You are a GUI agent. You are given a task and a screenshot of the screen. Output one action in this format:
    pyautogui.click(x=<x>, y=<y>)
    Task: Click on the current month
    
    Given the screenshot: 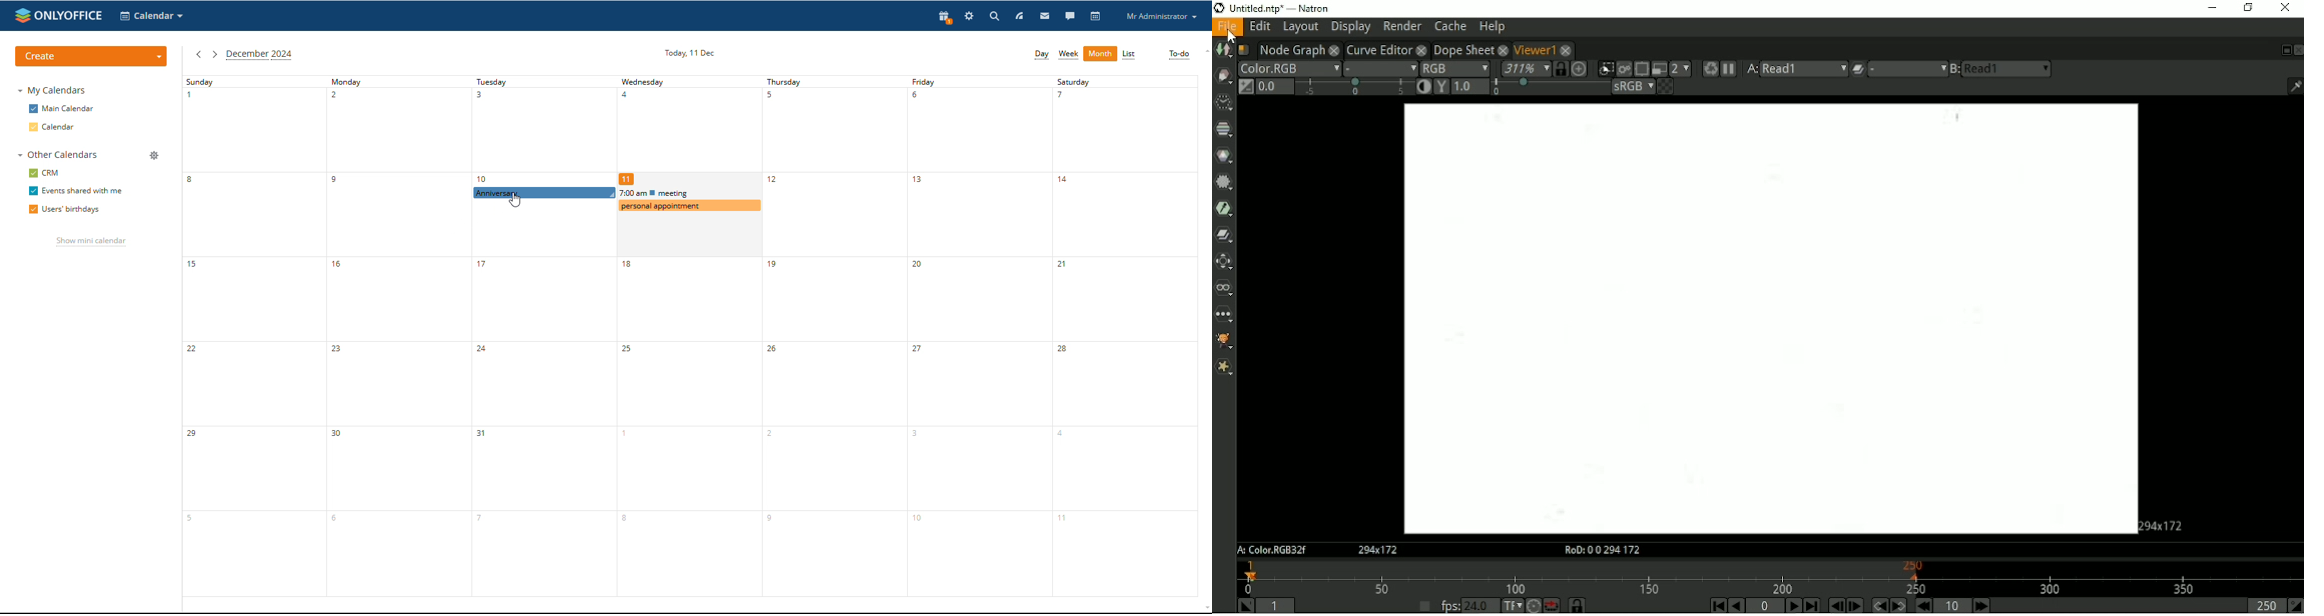 What is the action you would take?
    pyautogui.click(x=262, y=56)
    